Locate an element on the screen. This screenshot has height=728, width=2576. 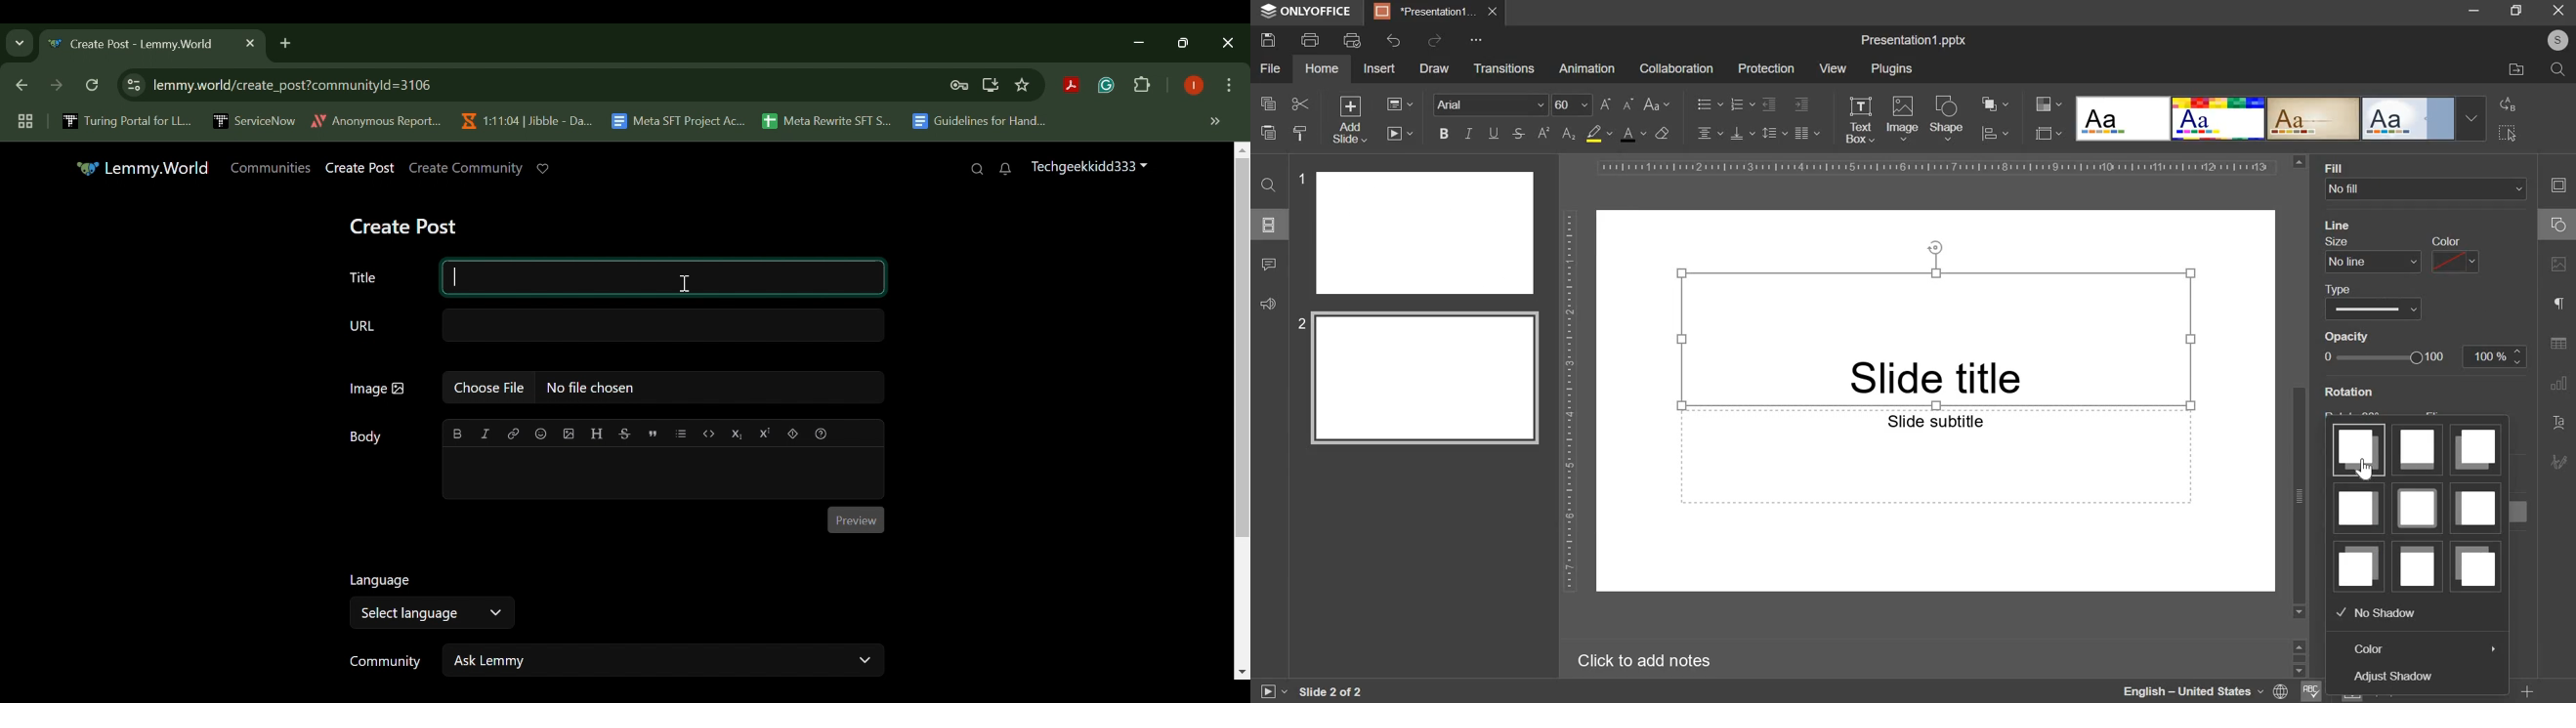
strikethrough is located at coordinates (624, 433).